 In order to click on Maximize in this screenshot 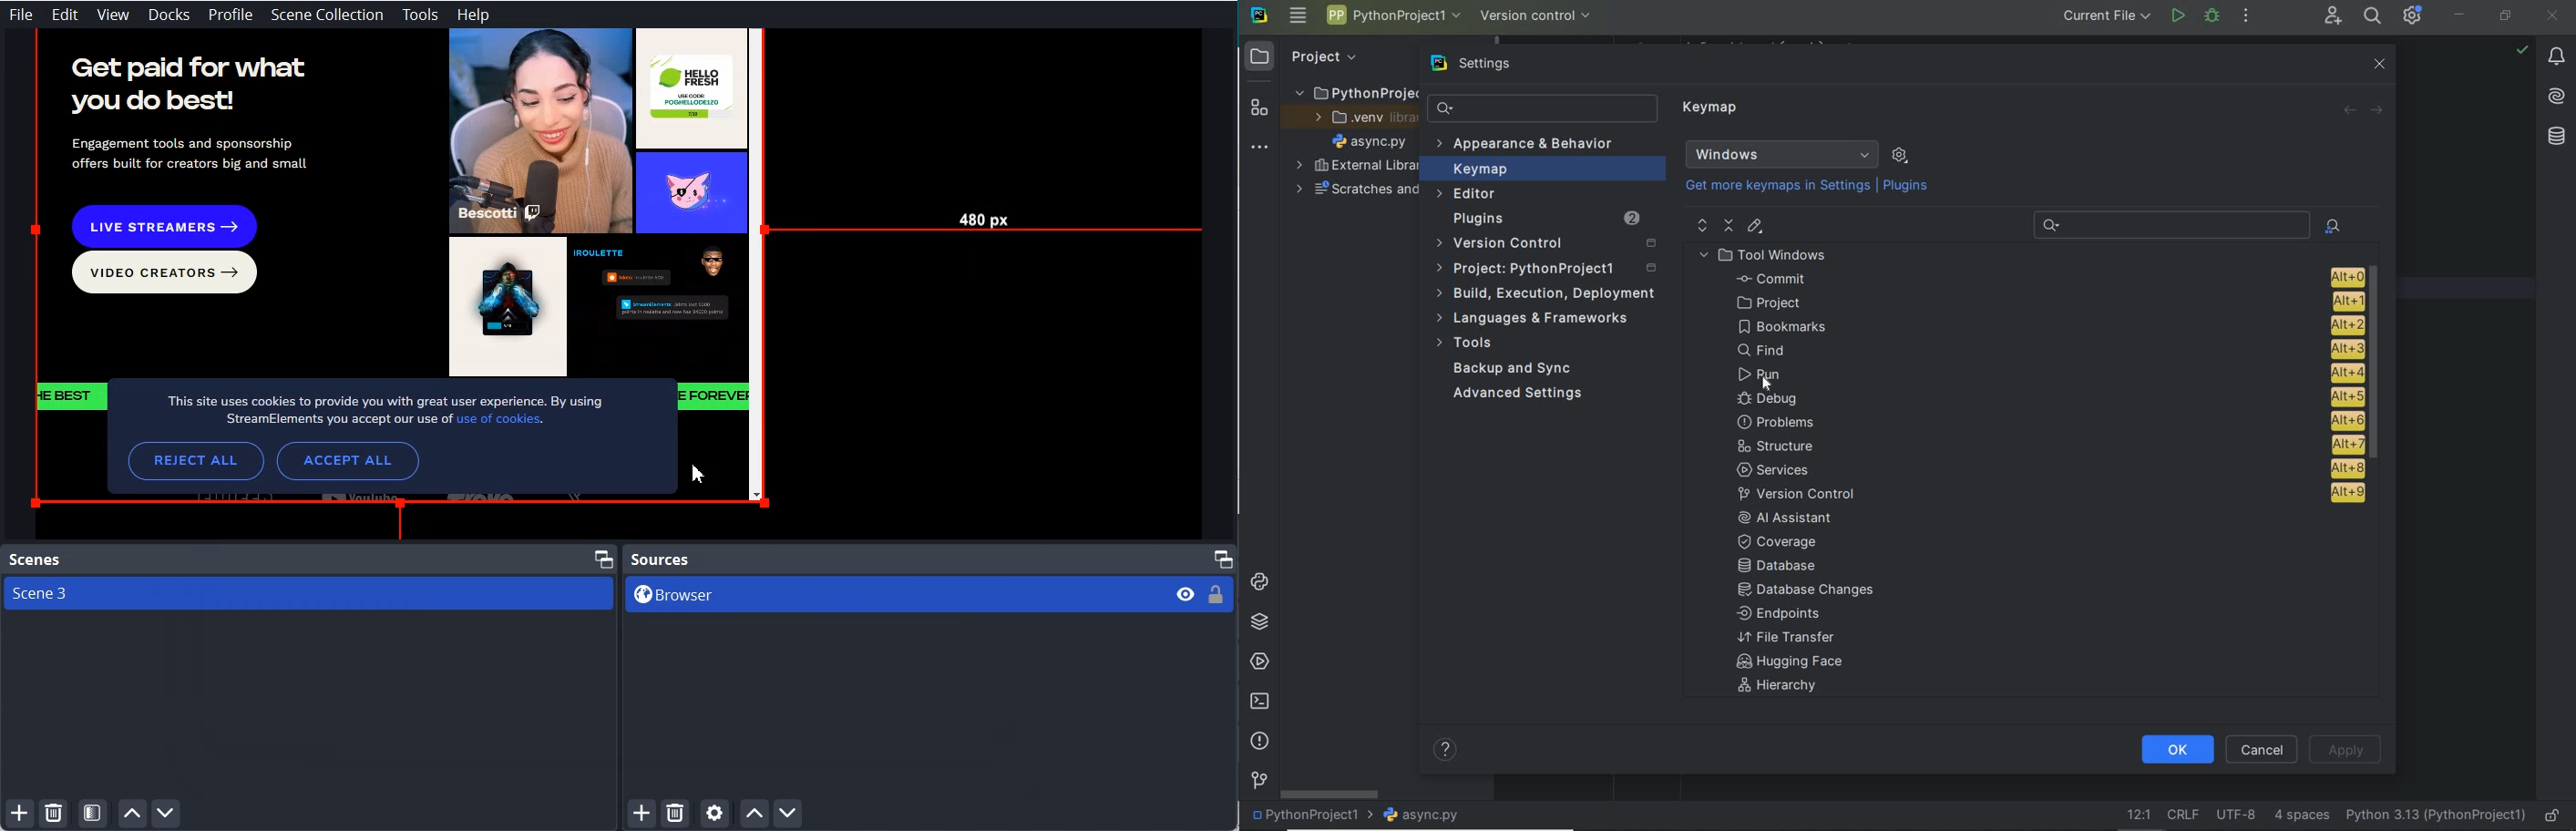, I will do `click(604, 558)`.